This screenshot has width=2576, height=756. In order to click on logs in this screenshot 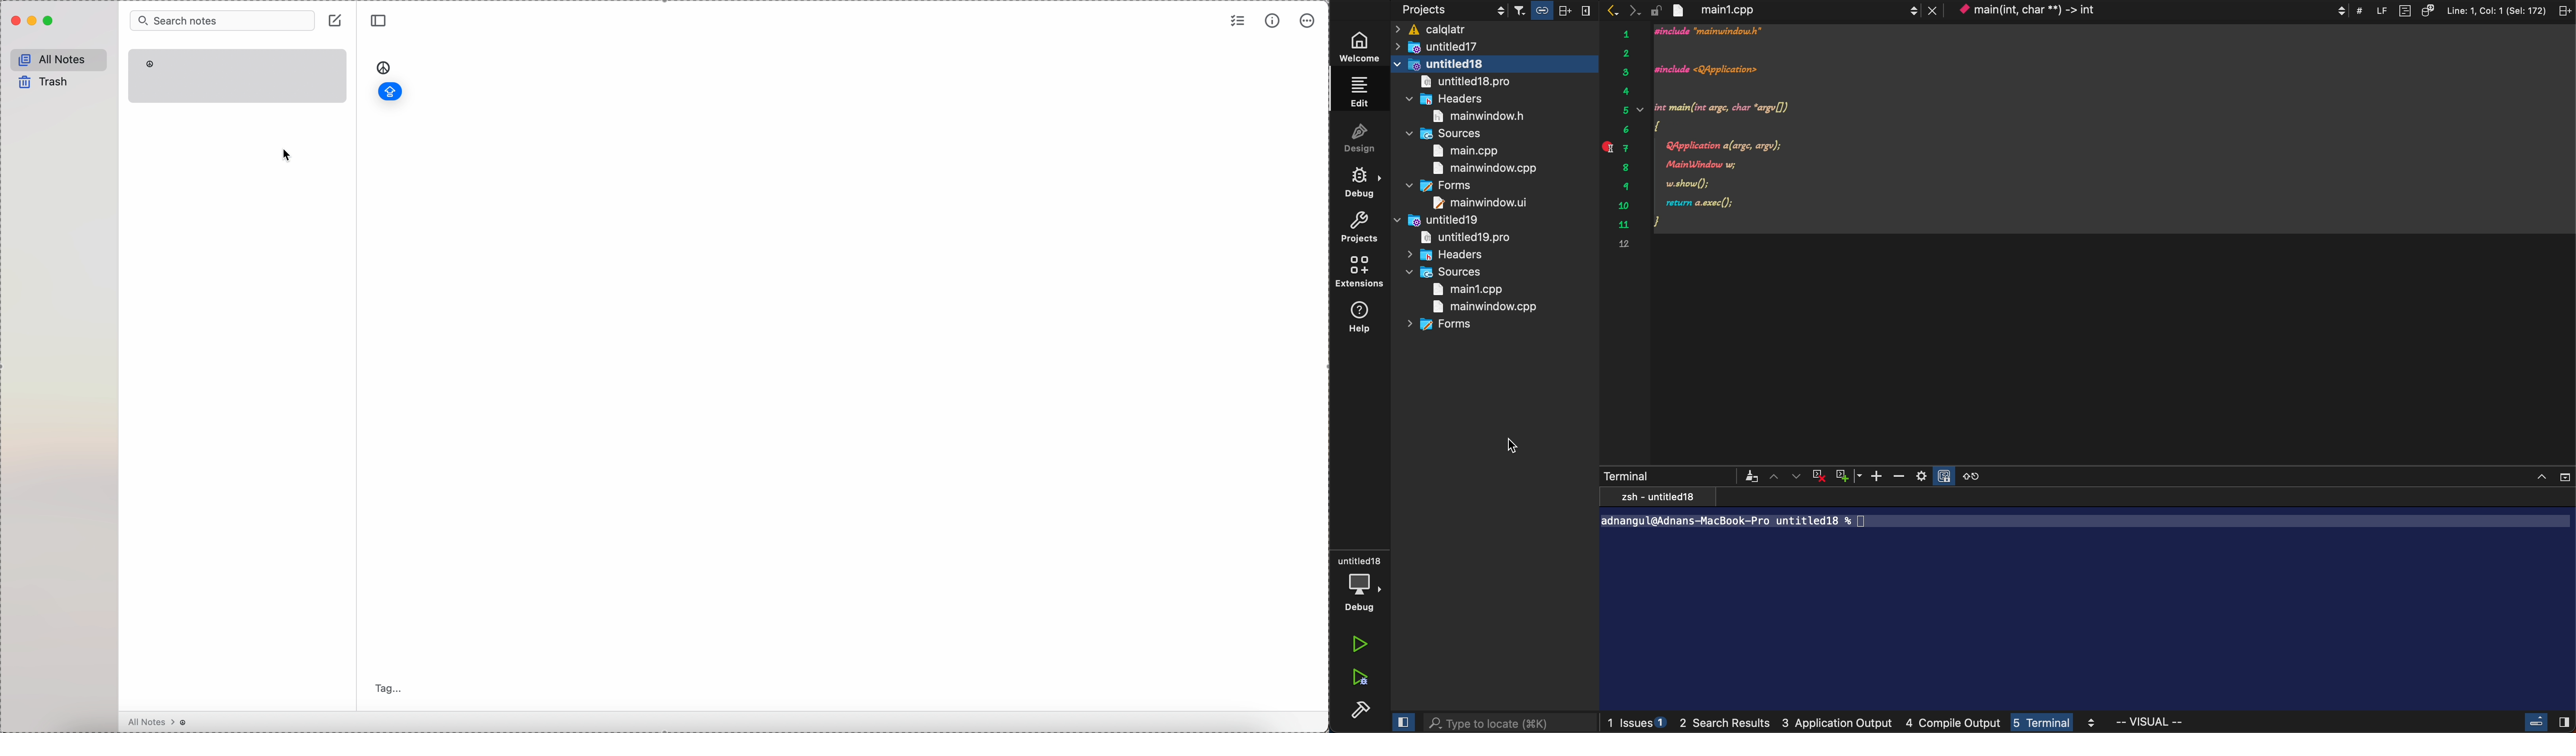, I will do `click(1856, 724)`.